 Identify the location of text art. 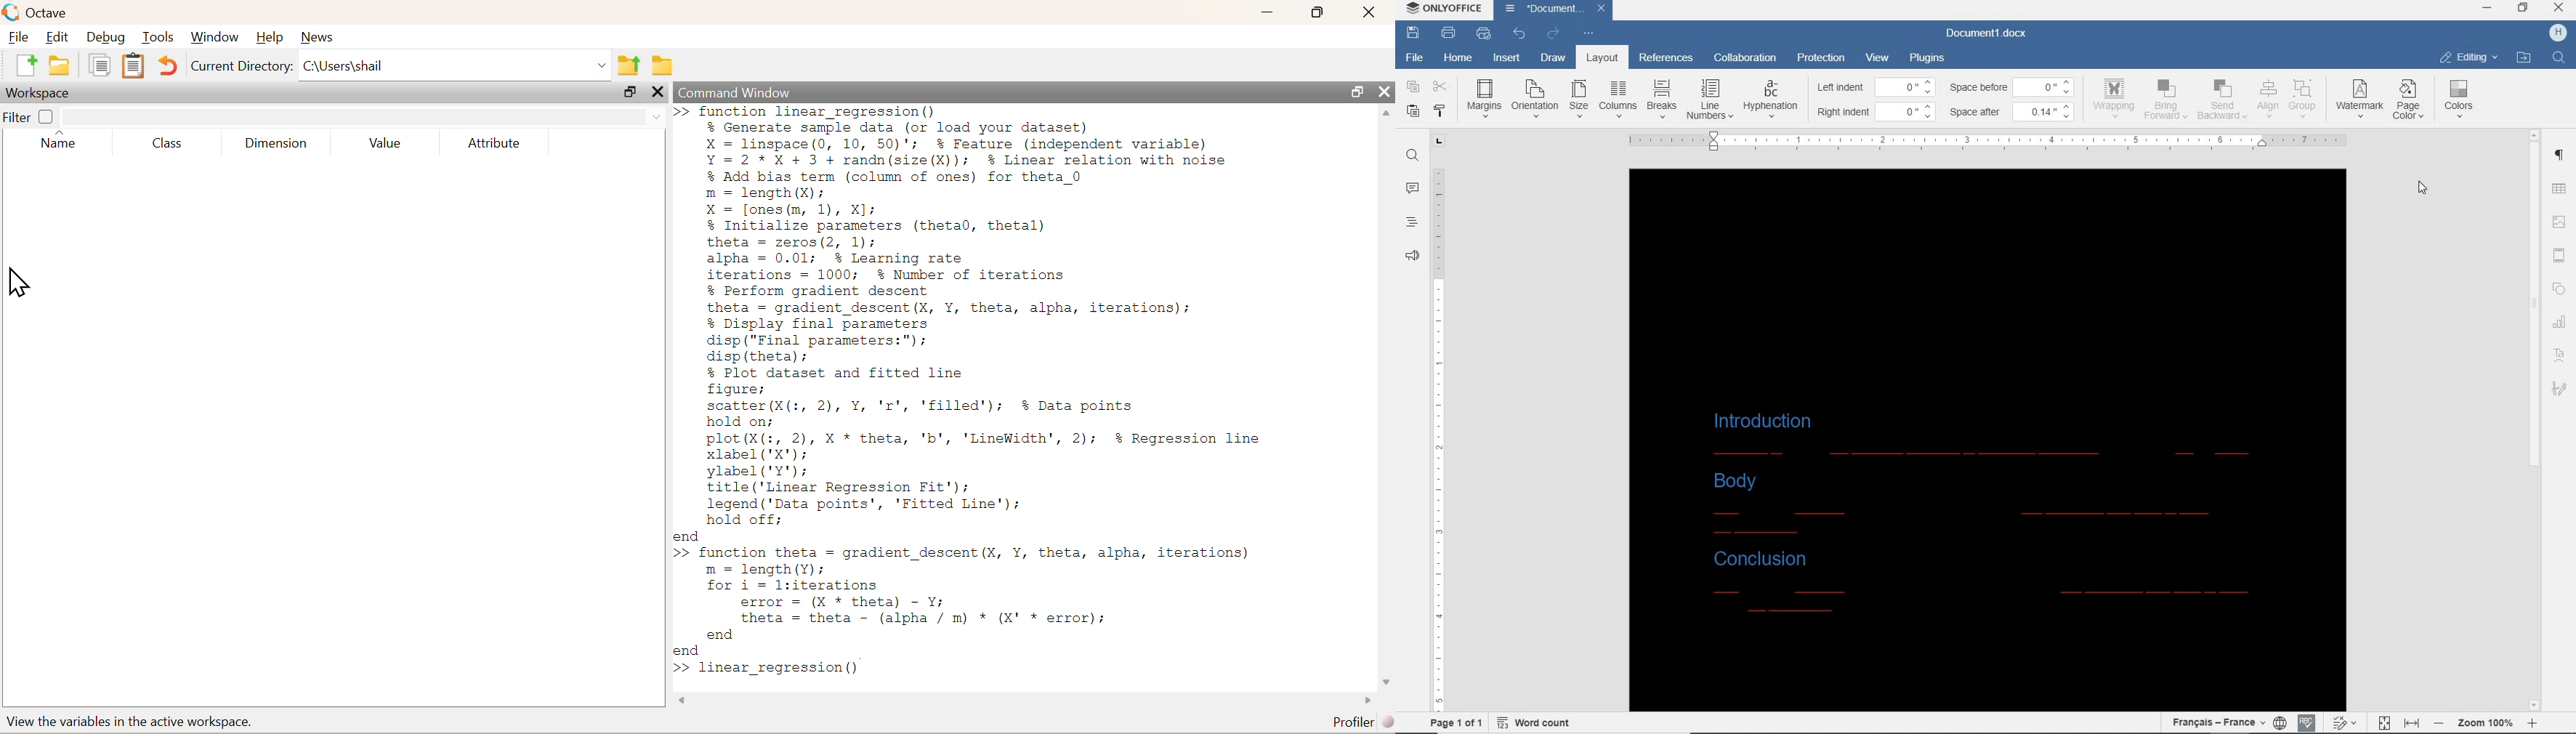
(2560, 355).